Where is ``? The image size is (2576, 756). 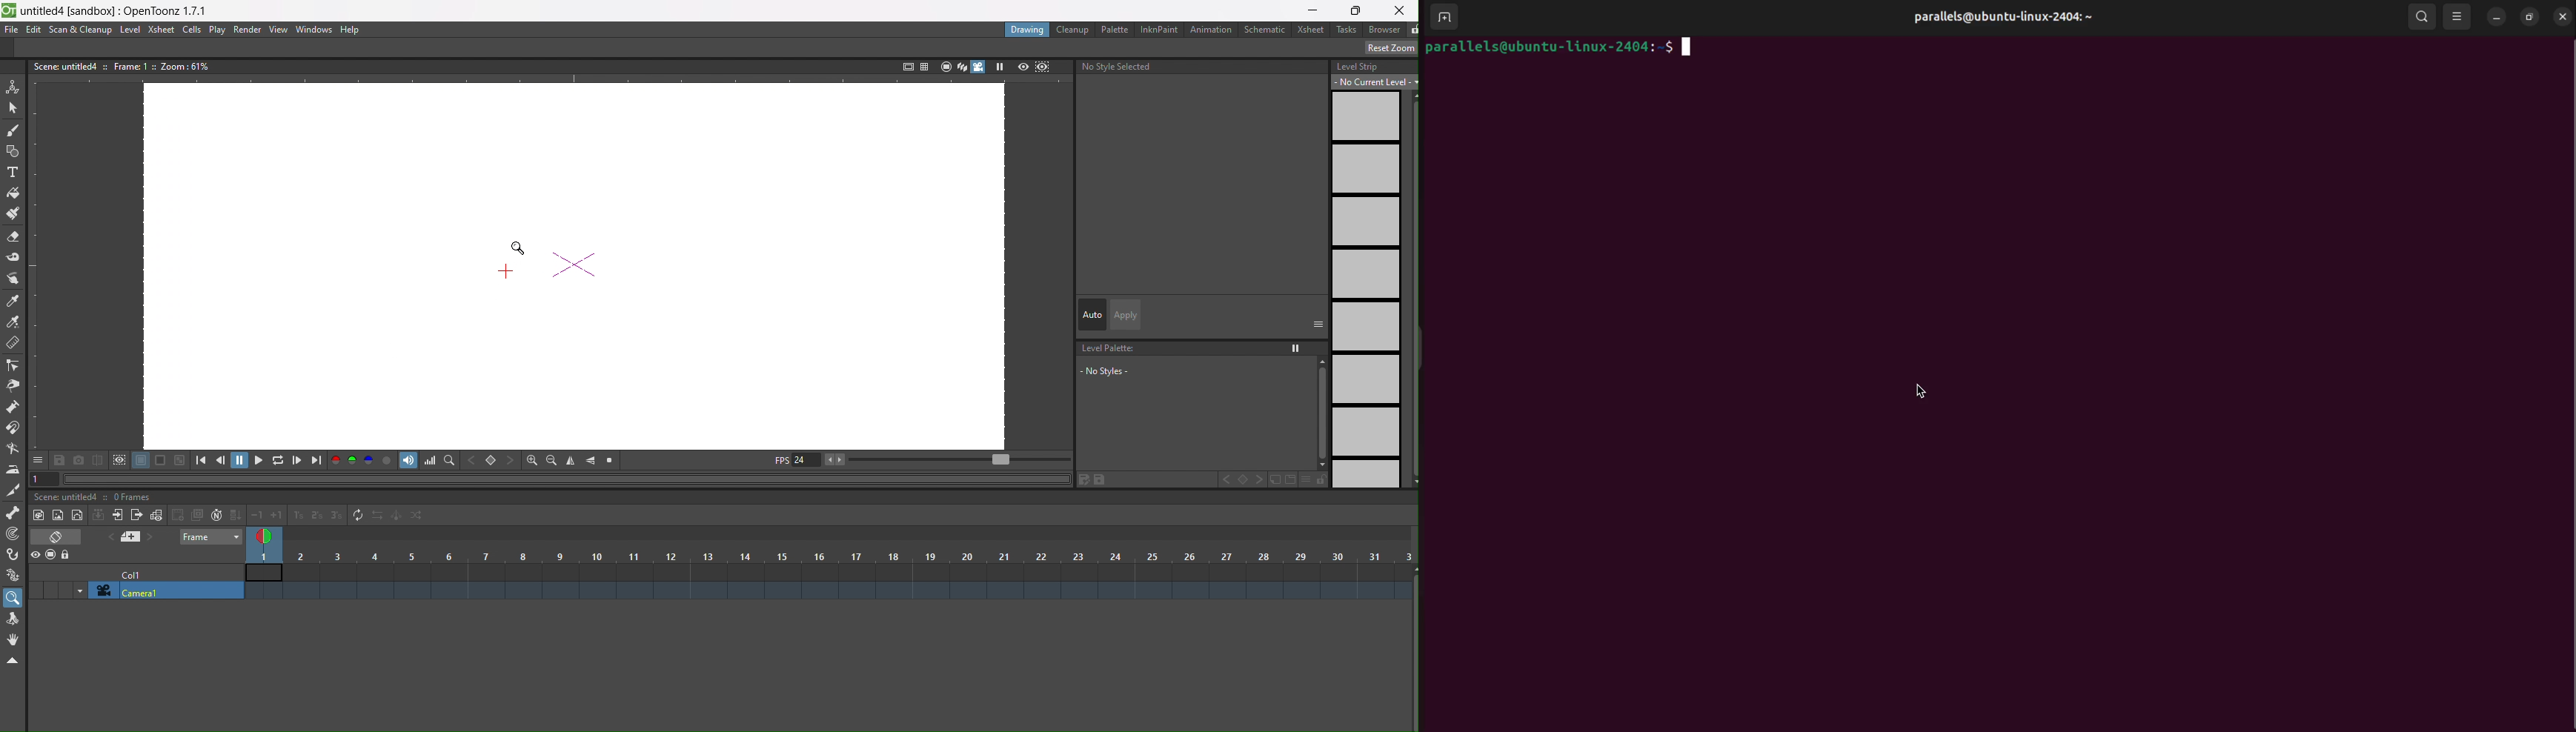  is located at coordinates (234, 516).